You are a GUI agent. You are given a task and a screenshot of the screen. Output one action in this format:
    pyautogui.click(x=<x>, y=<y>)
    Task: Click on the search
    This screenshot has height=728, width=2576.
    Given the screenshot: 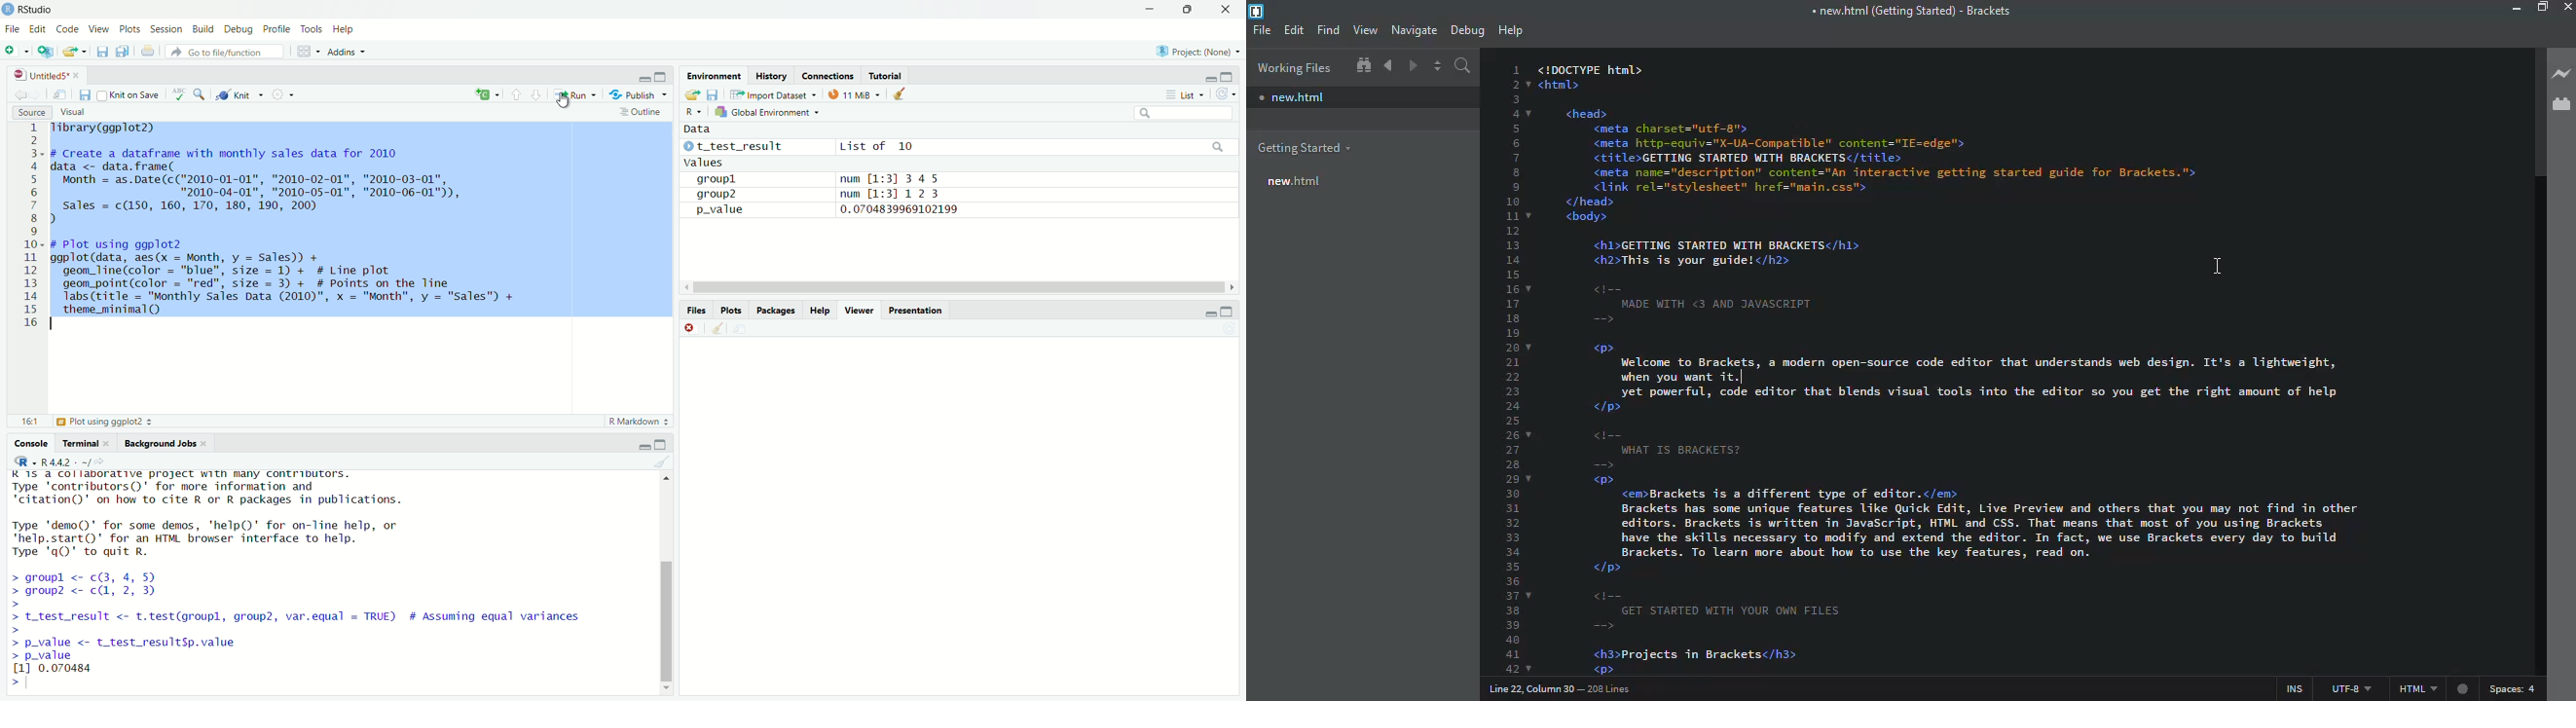 What is the action you would take?
    pyautogui.click(x=1216, y=147)
    